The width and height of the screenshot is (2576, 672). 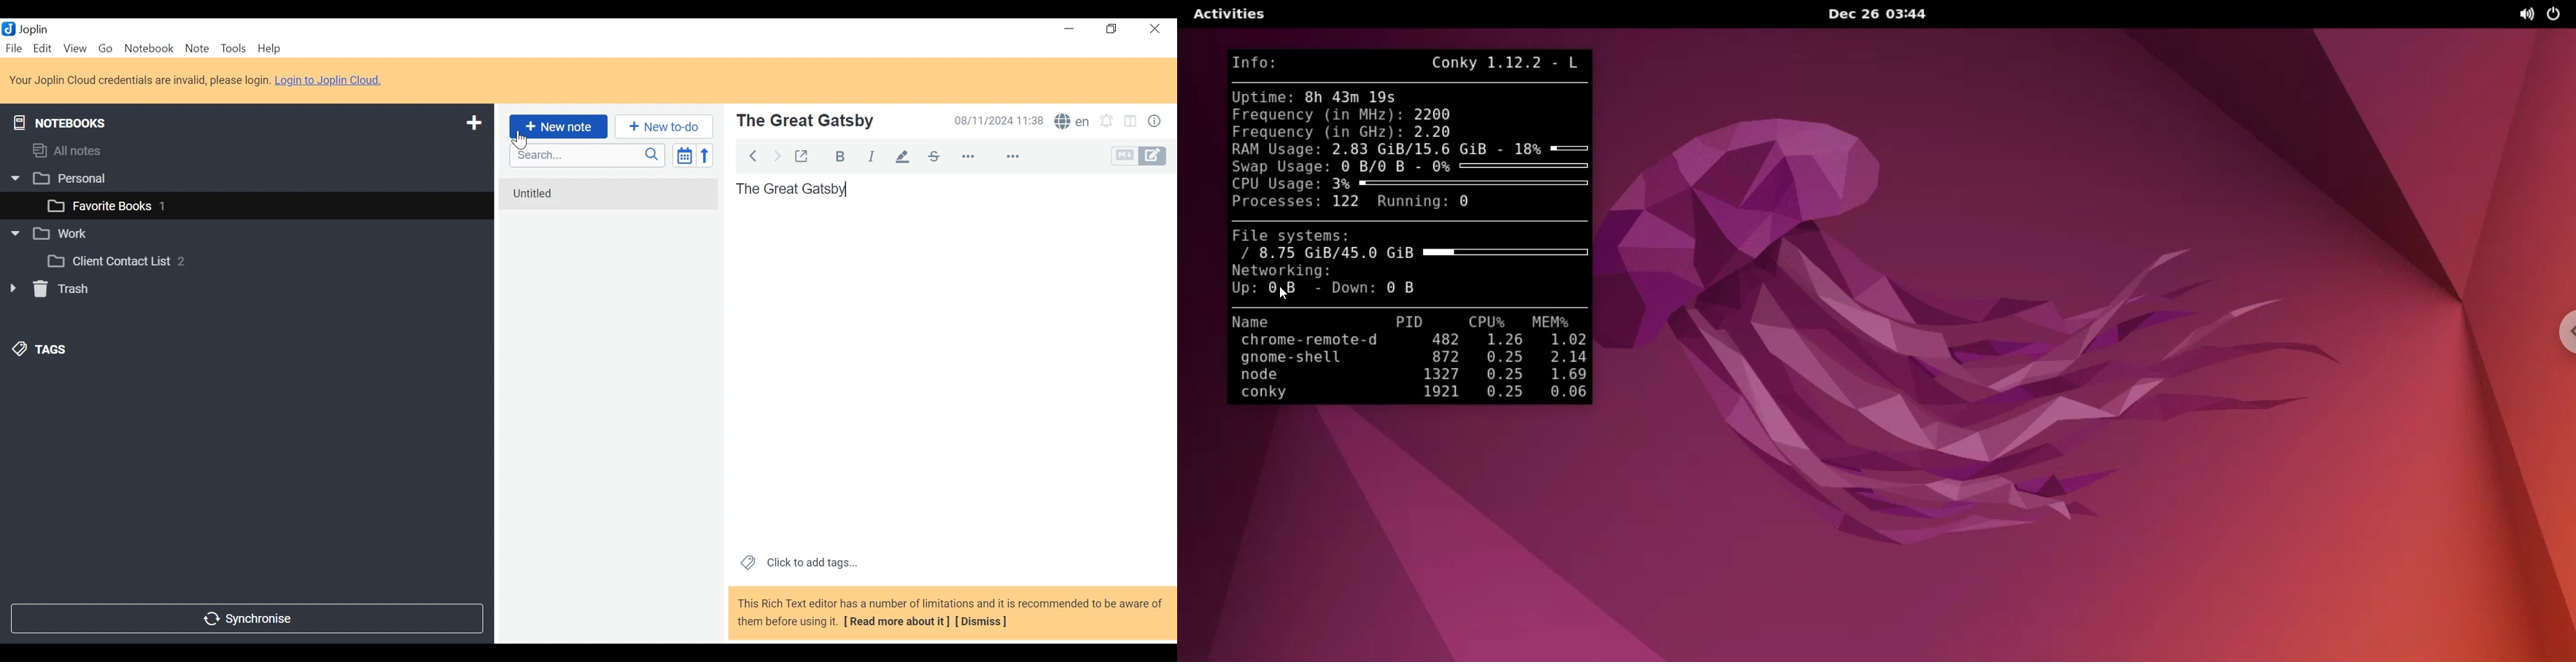 What do you see at coordinates (803, 156) in the screenshot?
I see `Toggle external editing` at bounding box center [803, 156].